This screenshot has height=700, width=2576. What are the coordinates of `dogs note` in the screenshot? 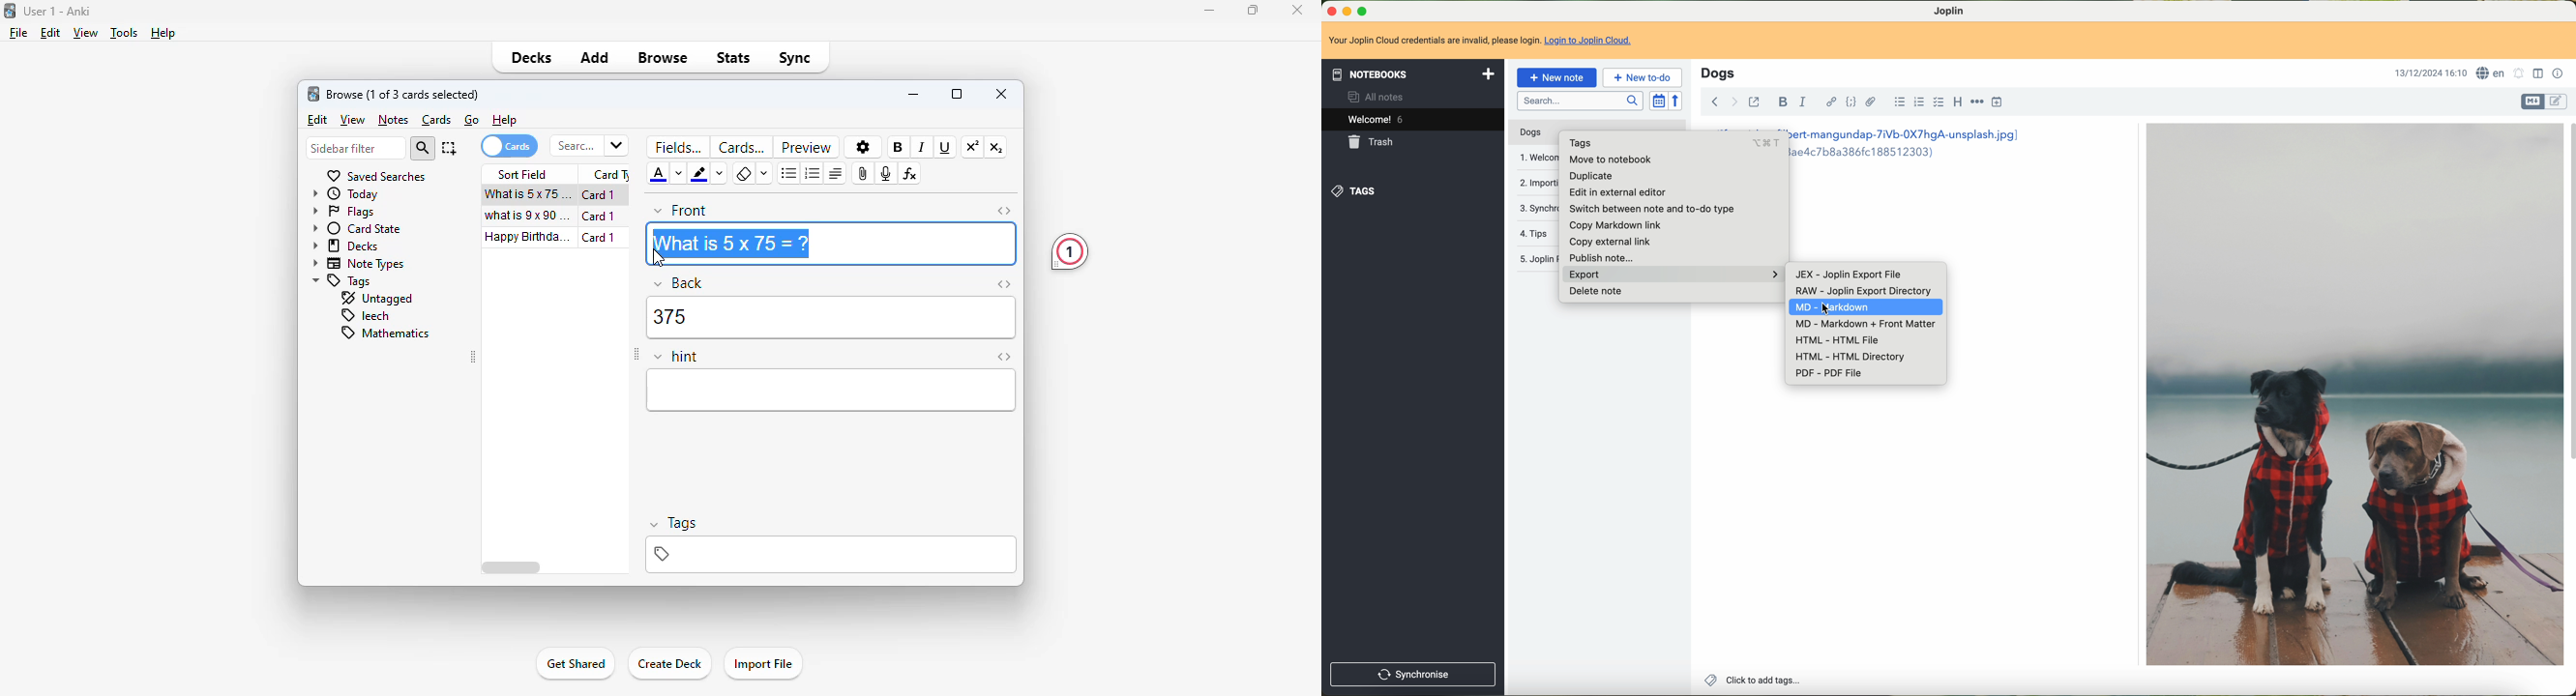 It's located at (1530, 133).